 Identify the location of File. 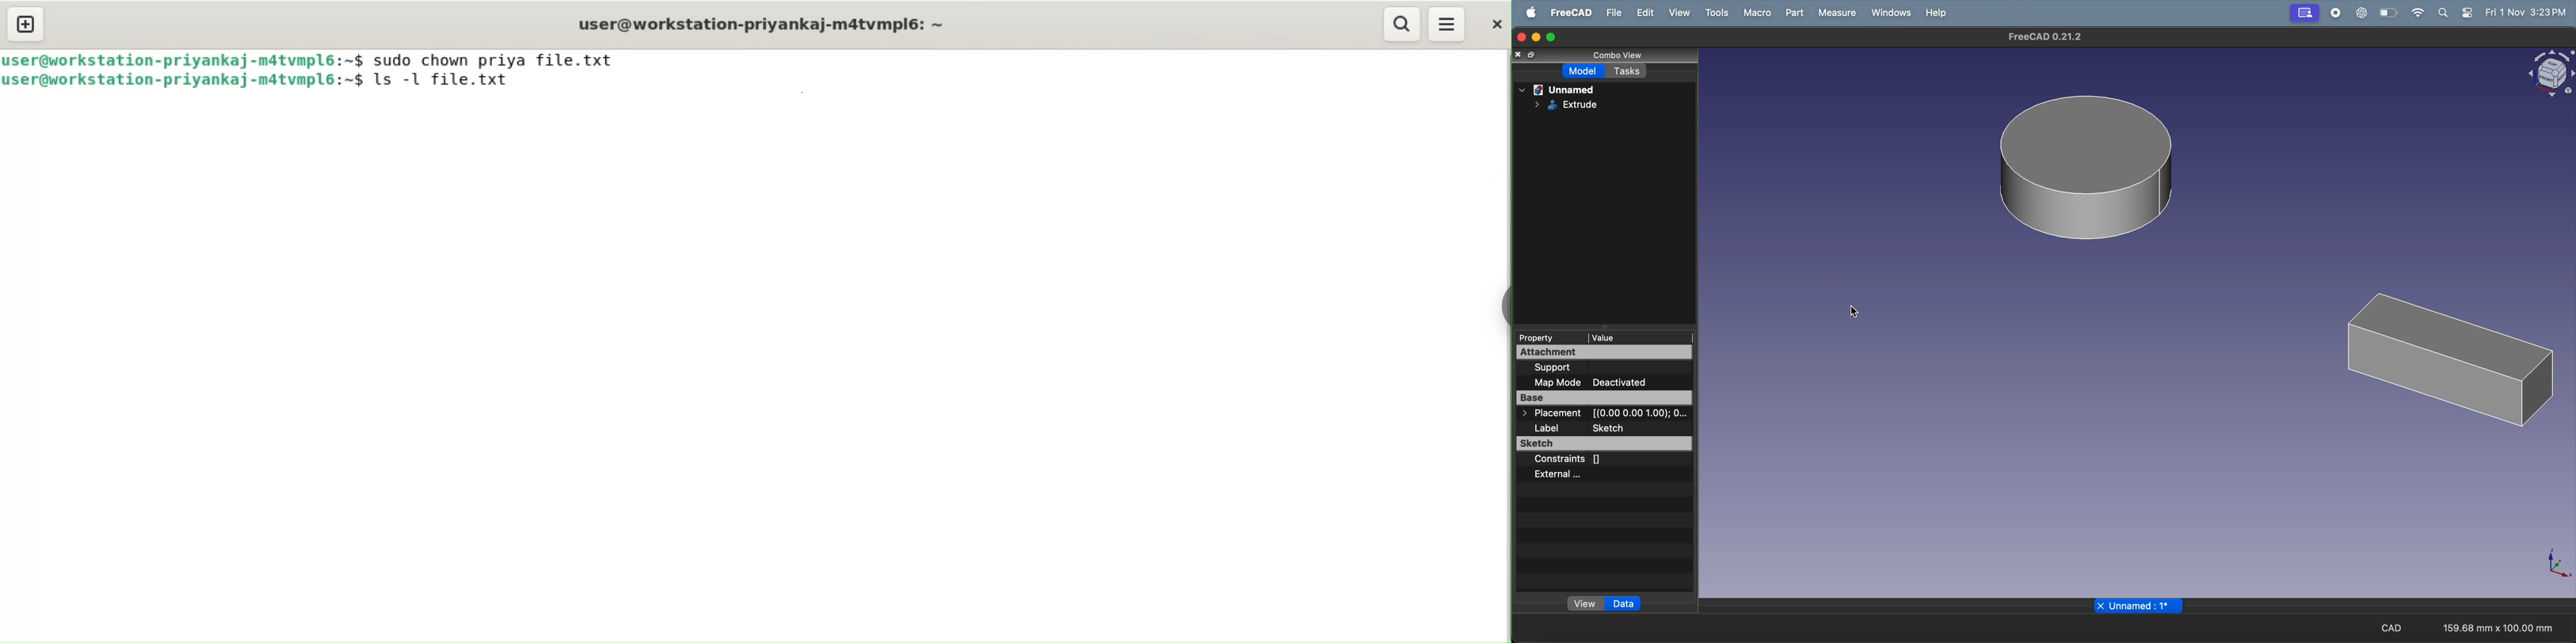
(1613, 12).